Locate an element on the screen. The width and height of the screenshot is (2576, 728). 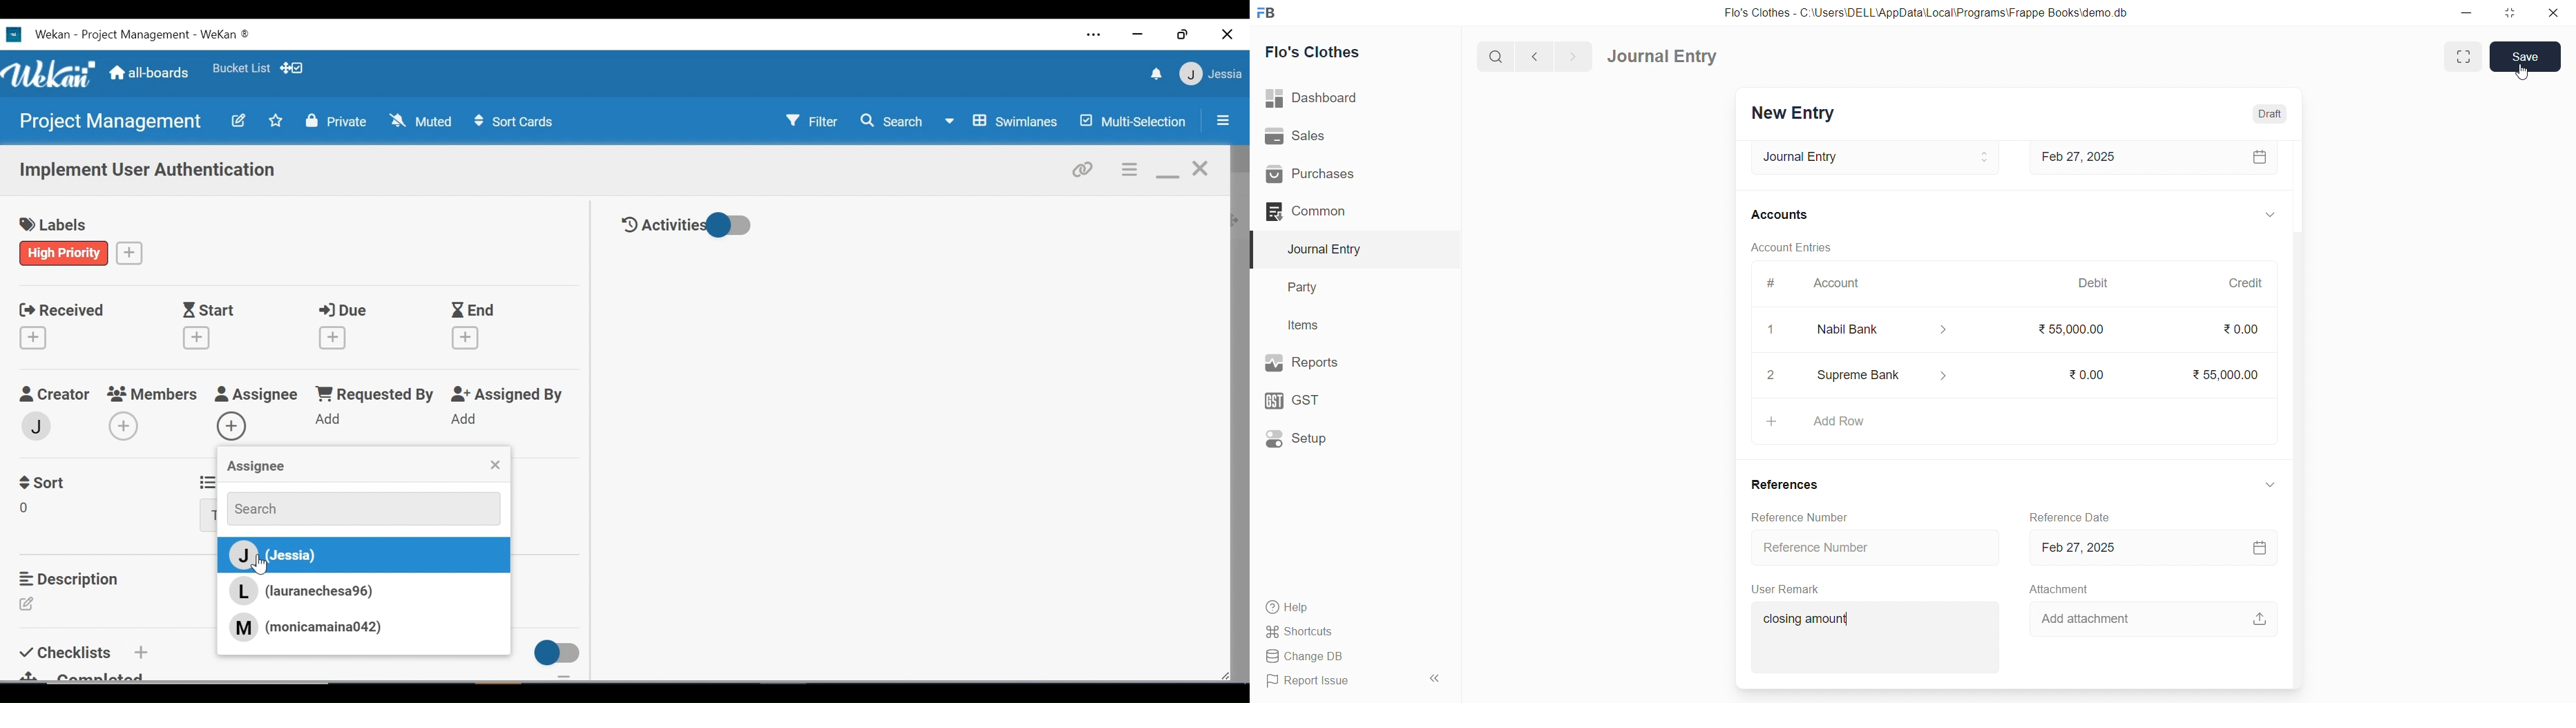
closing amount is located at coordinates (1808, 615).